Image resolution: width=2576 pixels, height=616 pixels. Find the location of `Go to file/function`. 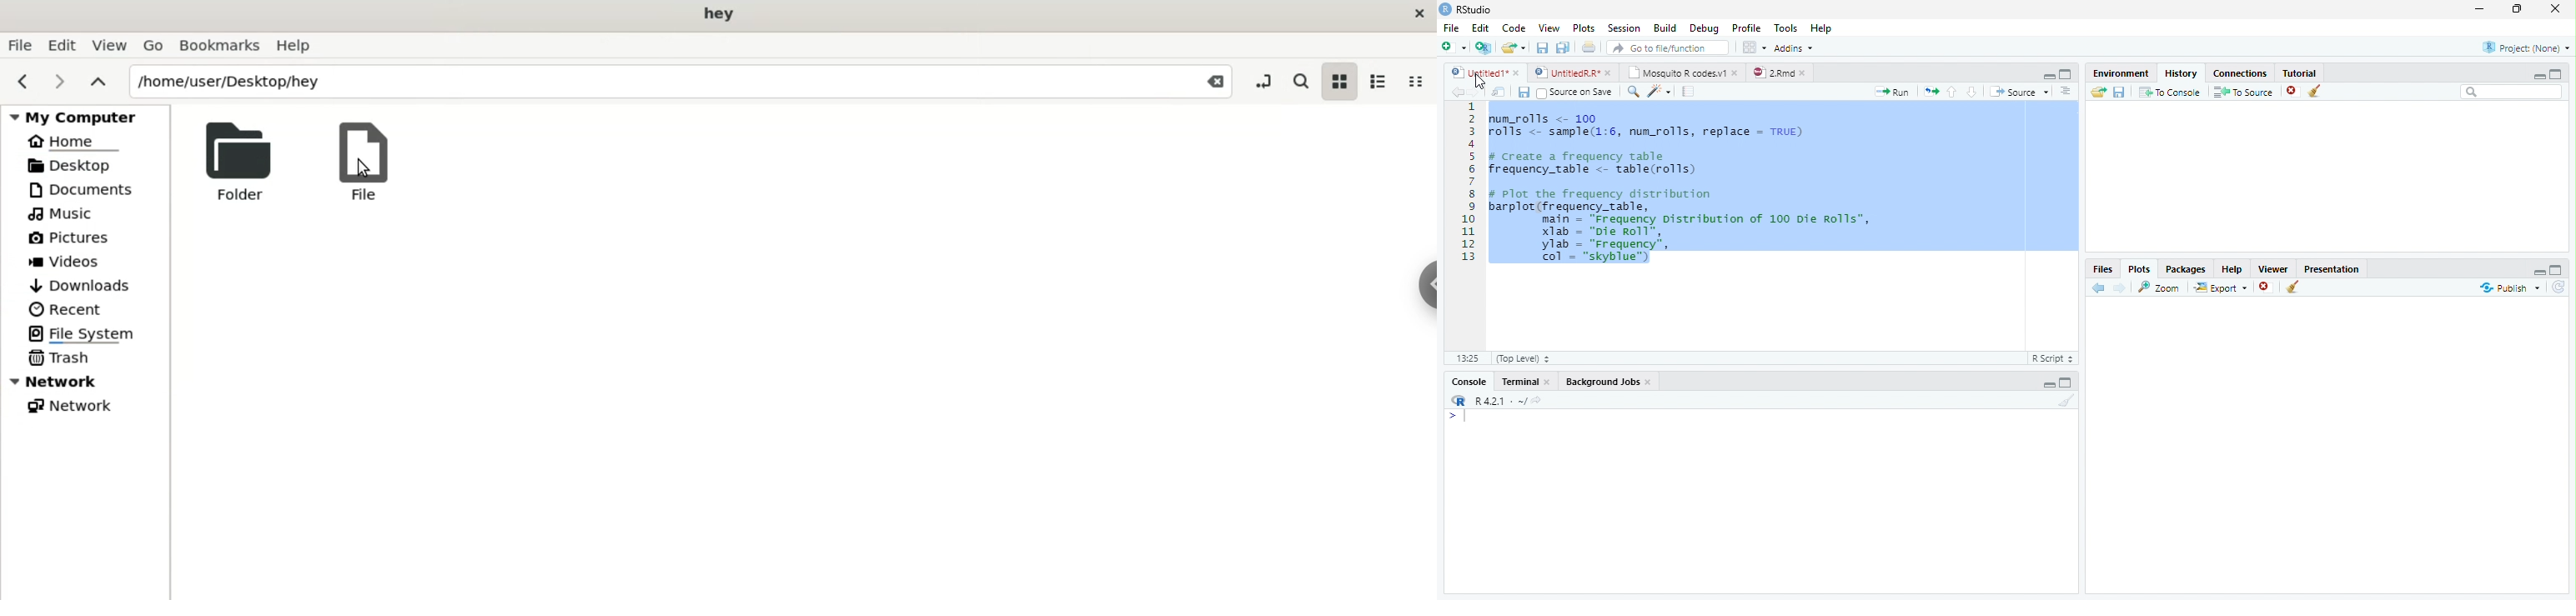

Go to file/function is located at coordinates (1666, 48).